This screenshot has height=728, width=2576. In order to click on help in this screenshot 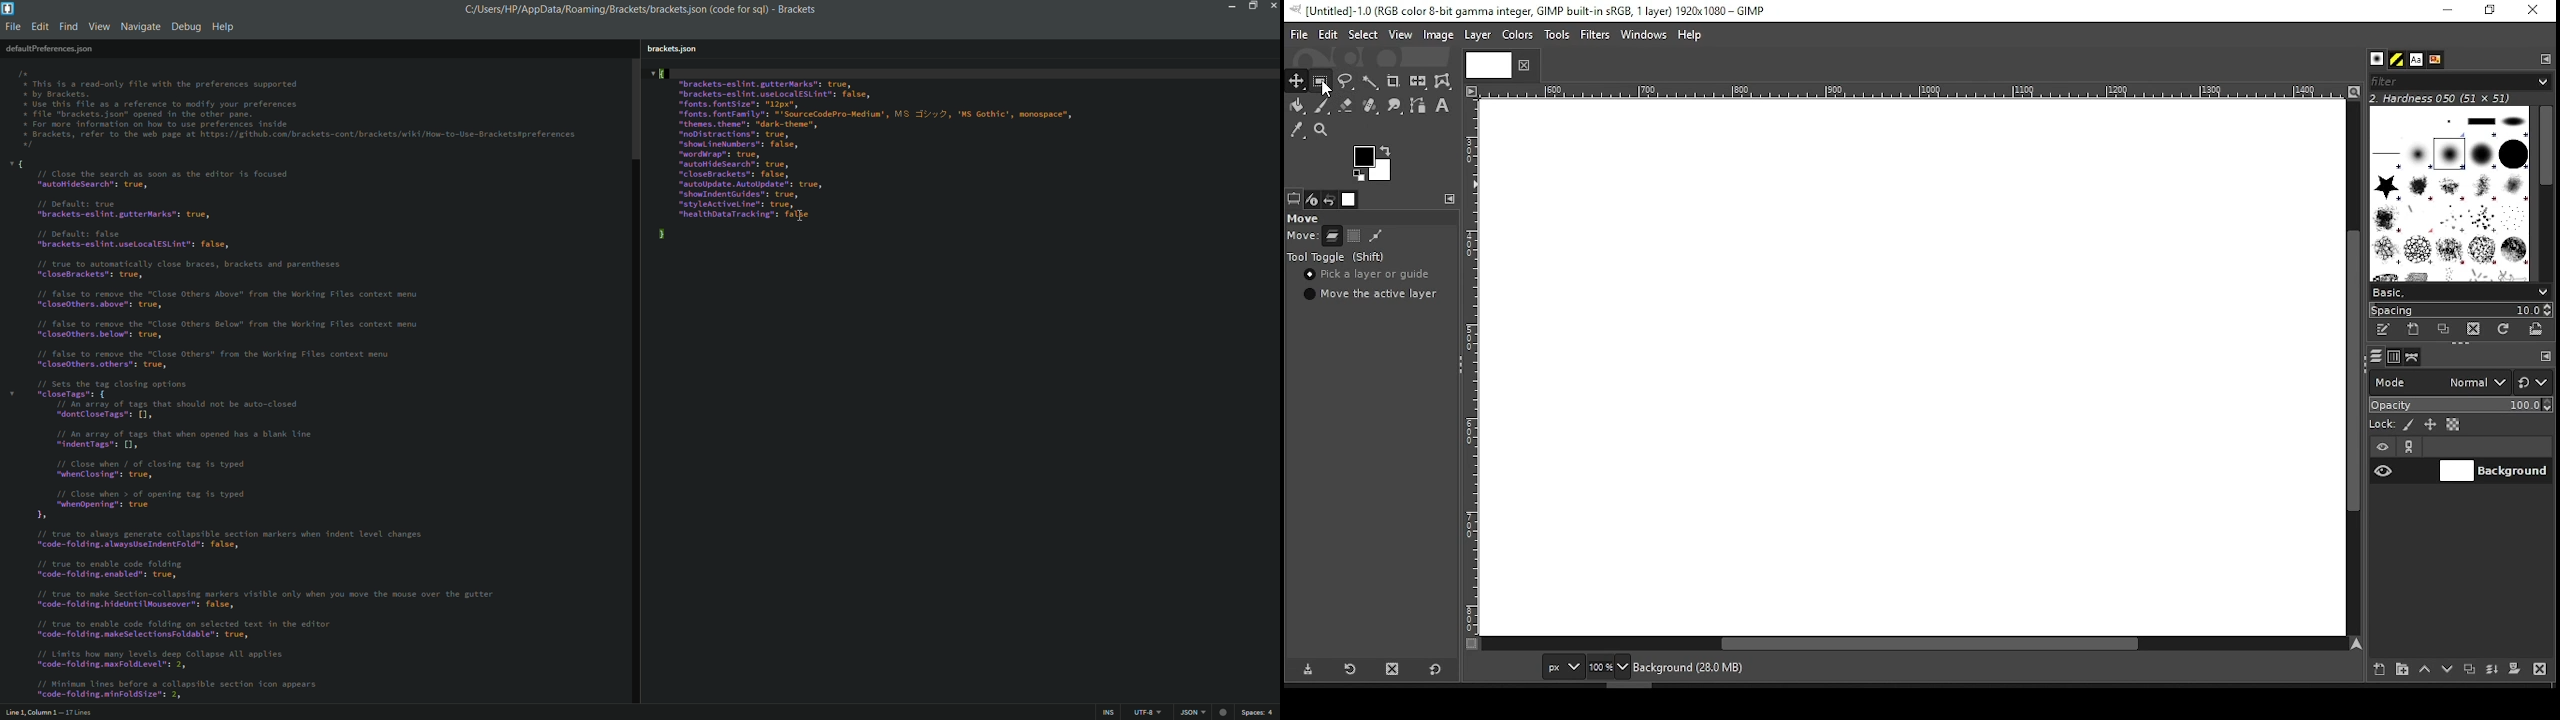, I will do `click(1690, 36)`.